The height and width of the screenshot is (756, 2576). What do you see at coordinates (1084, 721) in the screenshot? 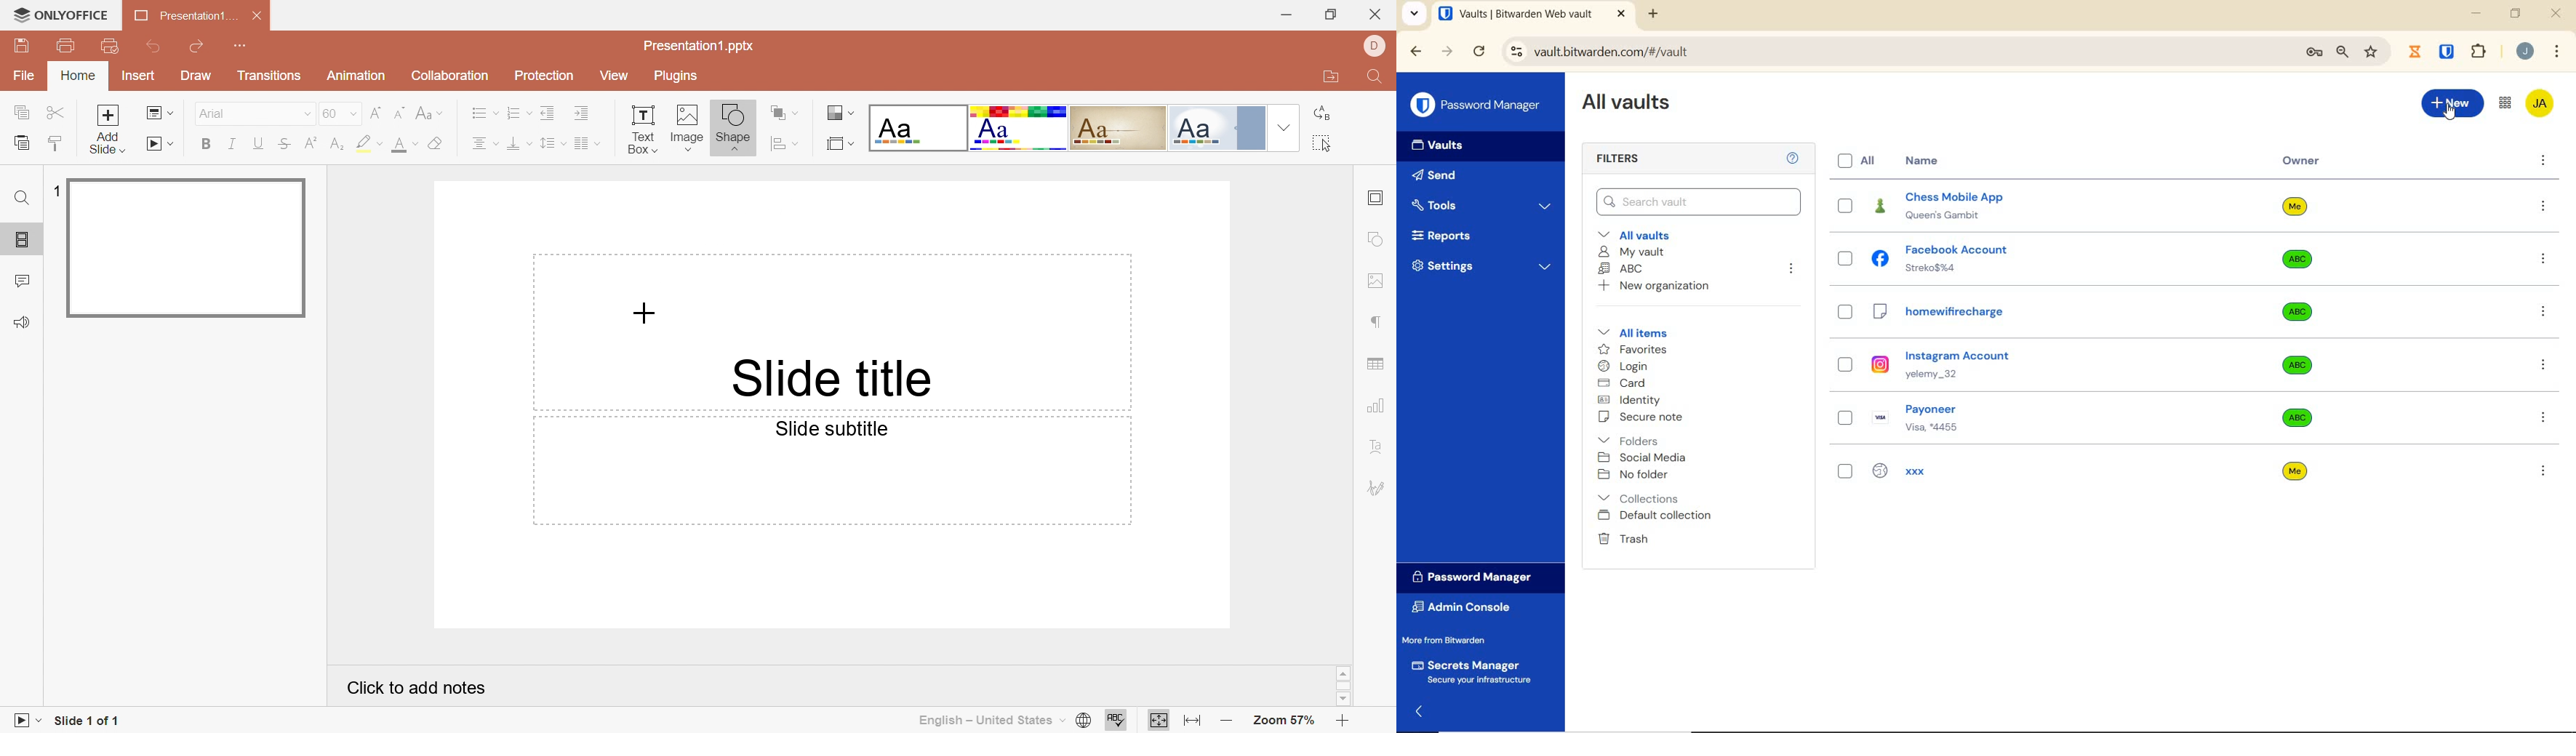
I see `Set document language` at bounding box center [1084, 721].